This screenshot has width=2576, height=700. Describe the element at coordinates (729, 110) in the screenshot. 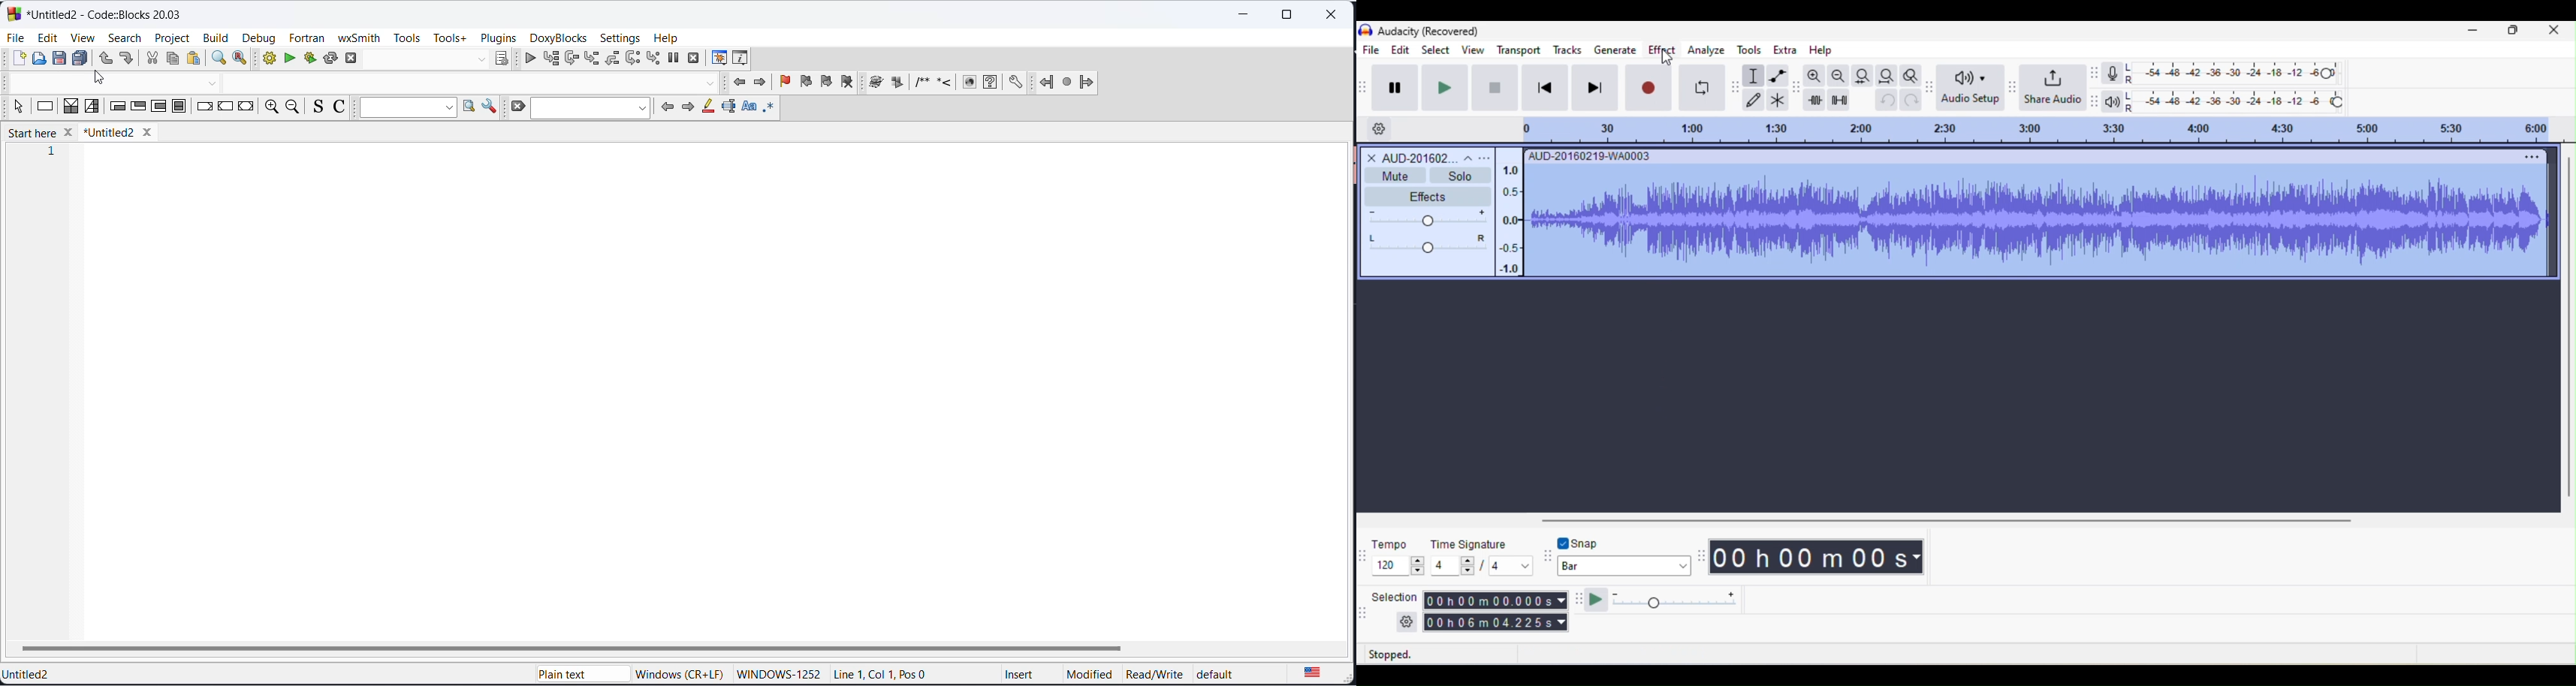

I see `selected text` at that location.